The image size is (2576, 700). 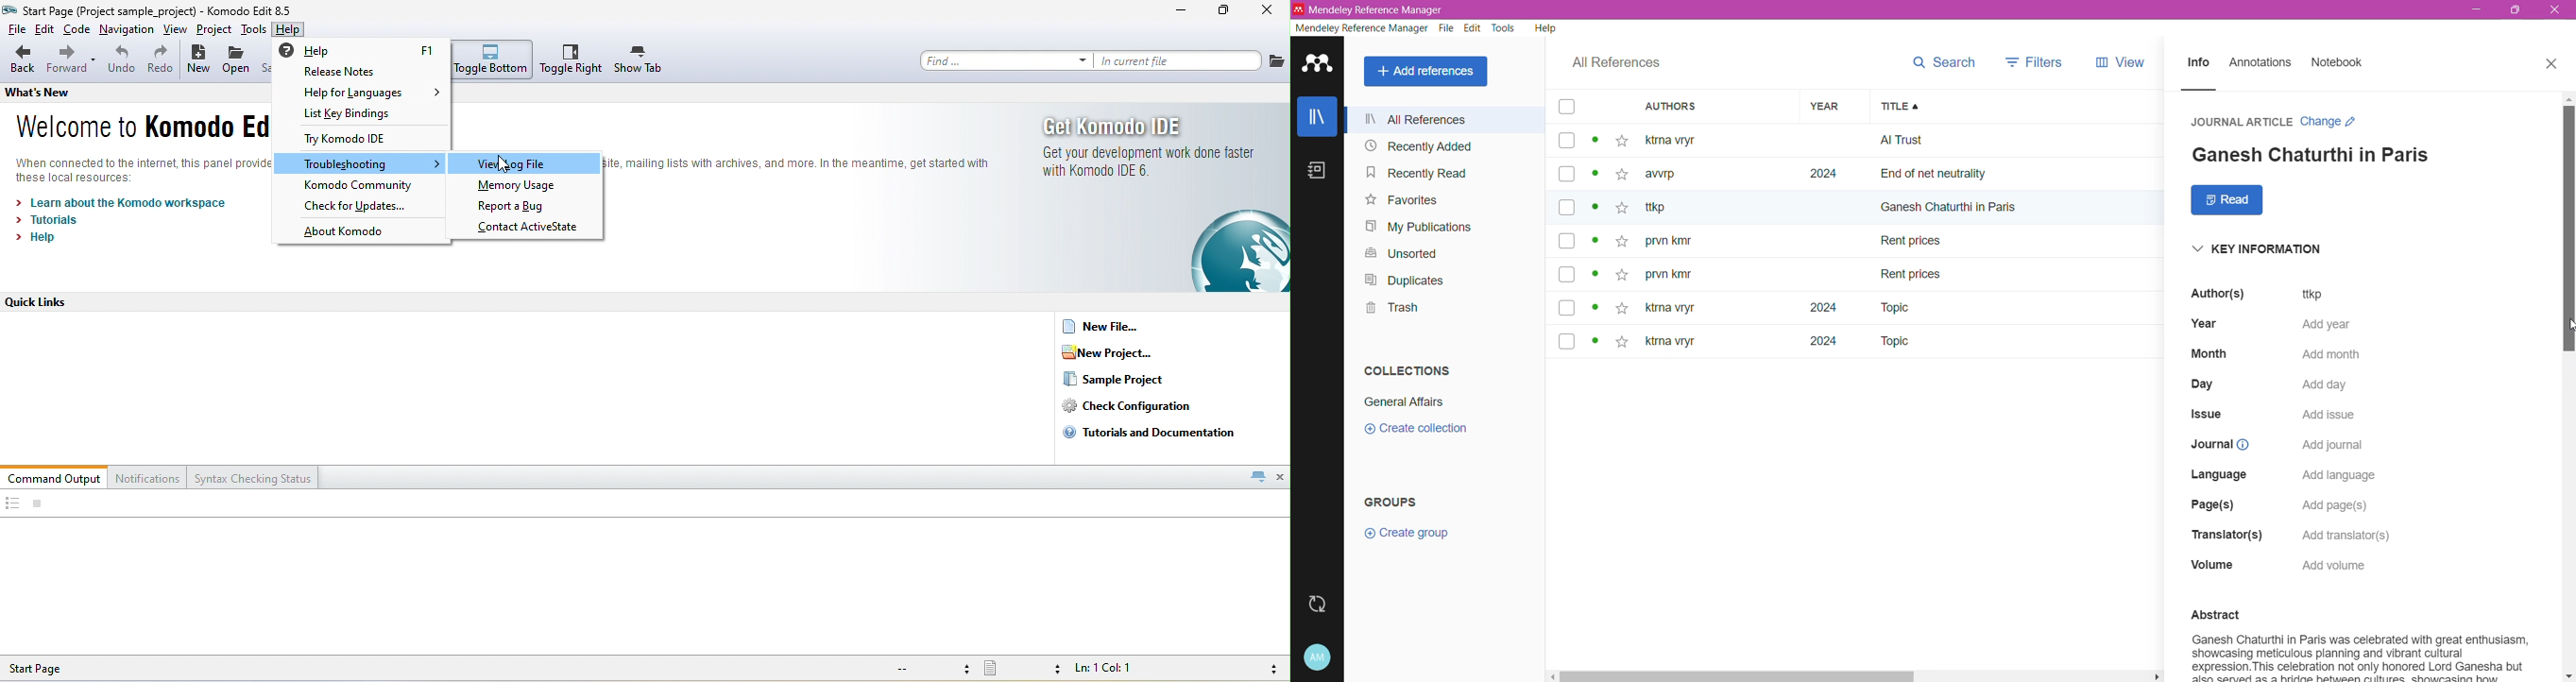 I want to click on My Publications, so click(x=1424, y=228).